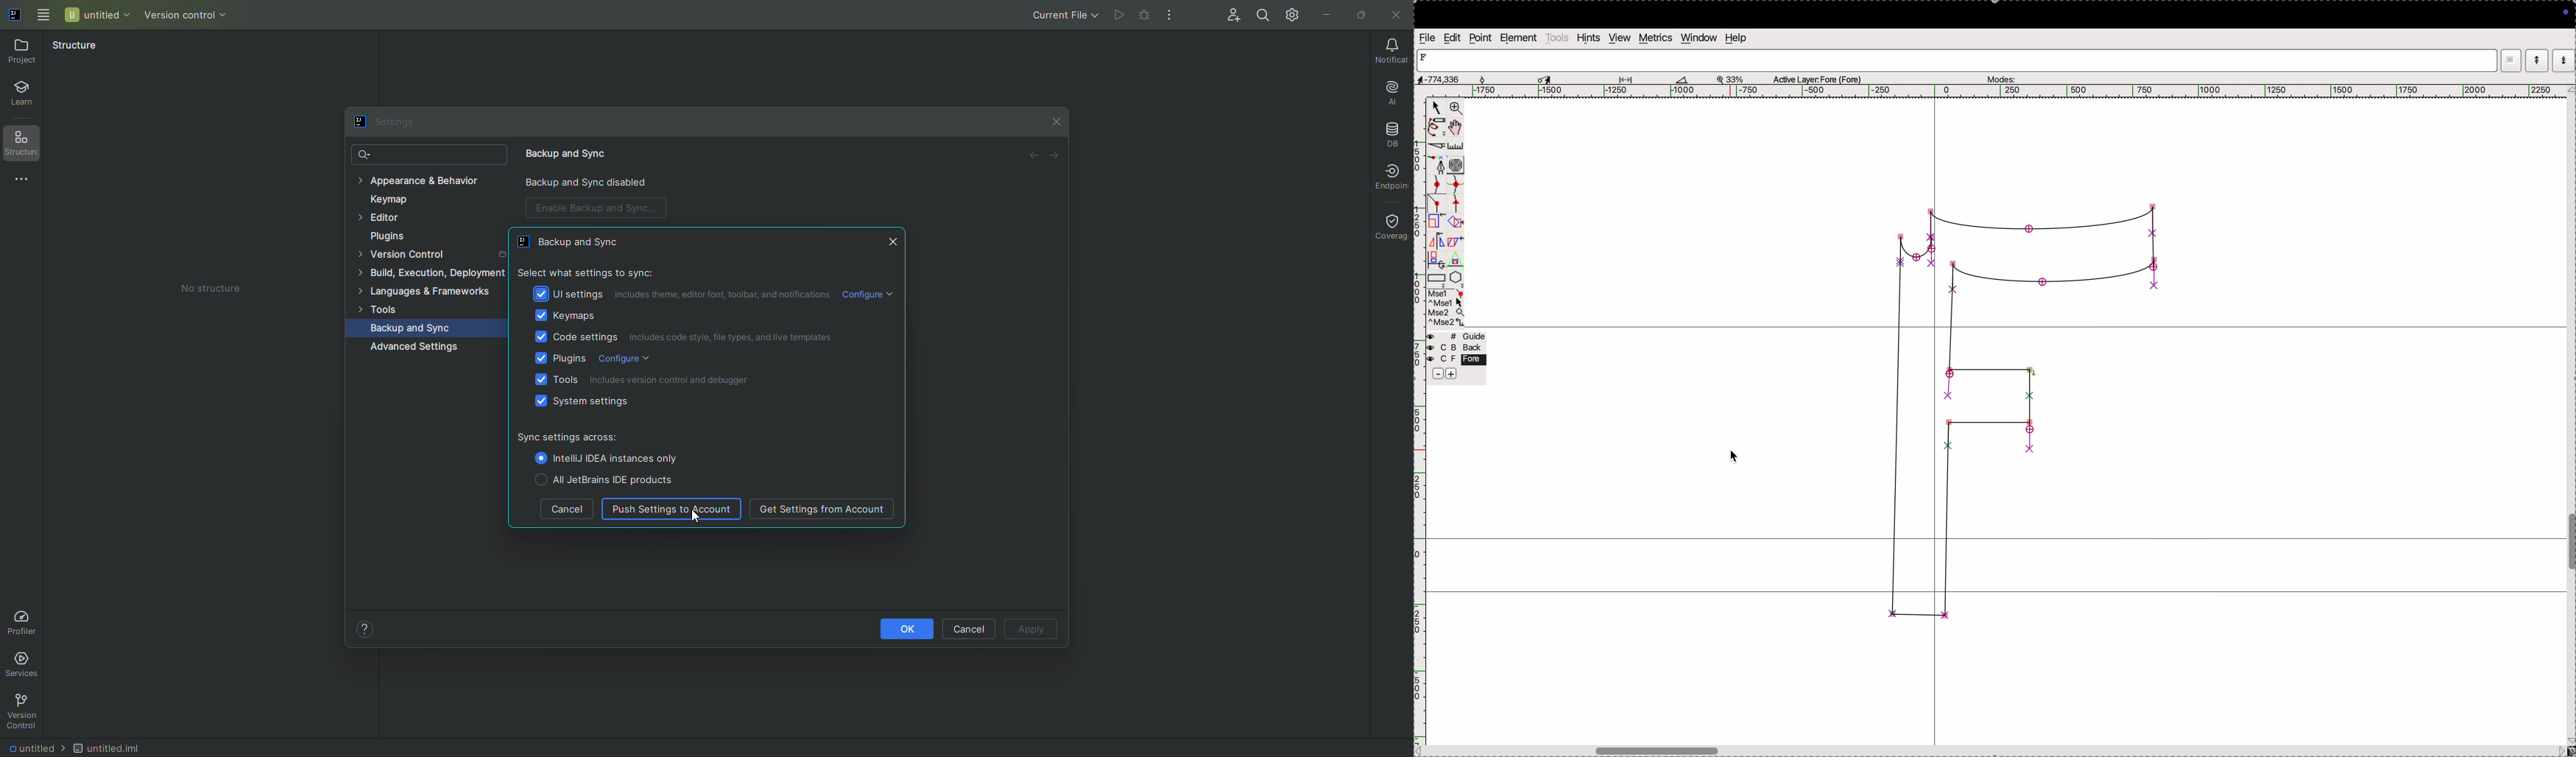 The height and width of the screenshot is (784, 2576). What do you see at coordinates (821, 509) in the screenshot?
I see `Get Settings from Account` at bounding box center [821, 509].